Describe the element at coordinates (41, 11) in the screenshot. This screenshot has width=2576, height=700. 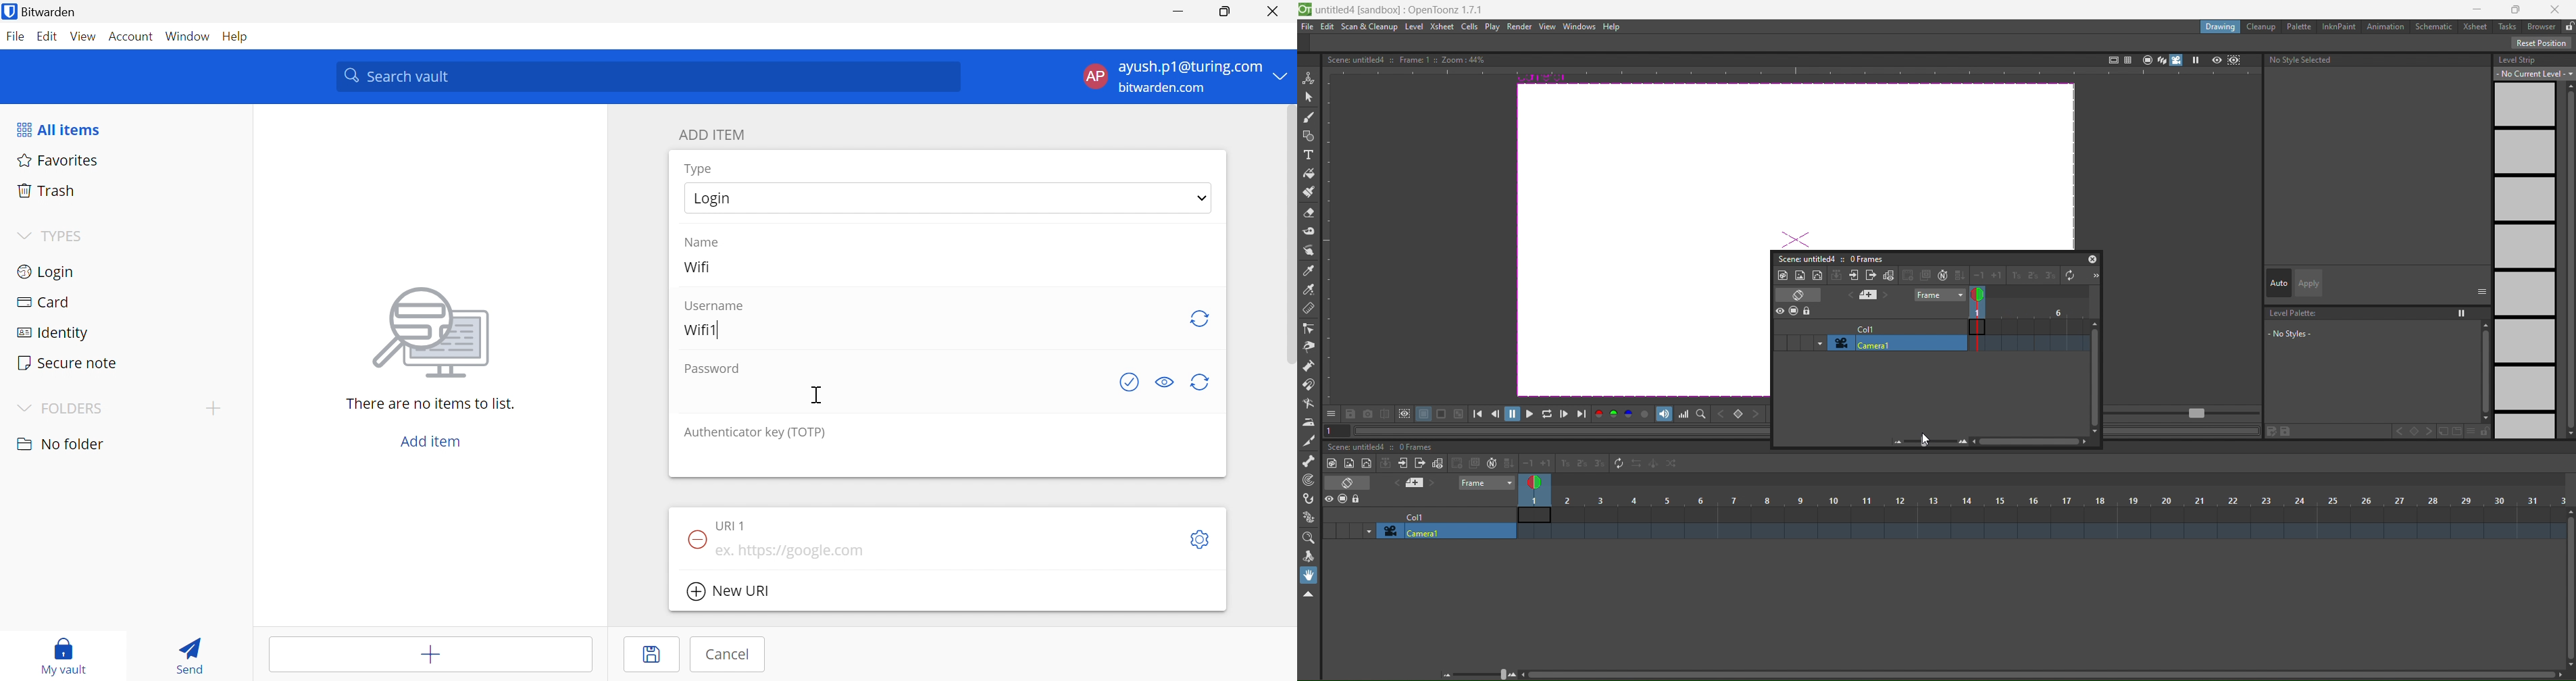
I see `Bitwarden` at that location.